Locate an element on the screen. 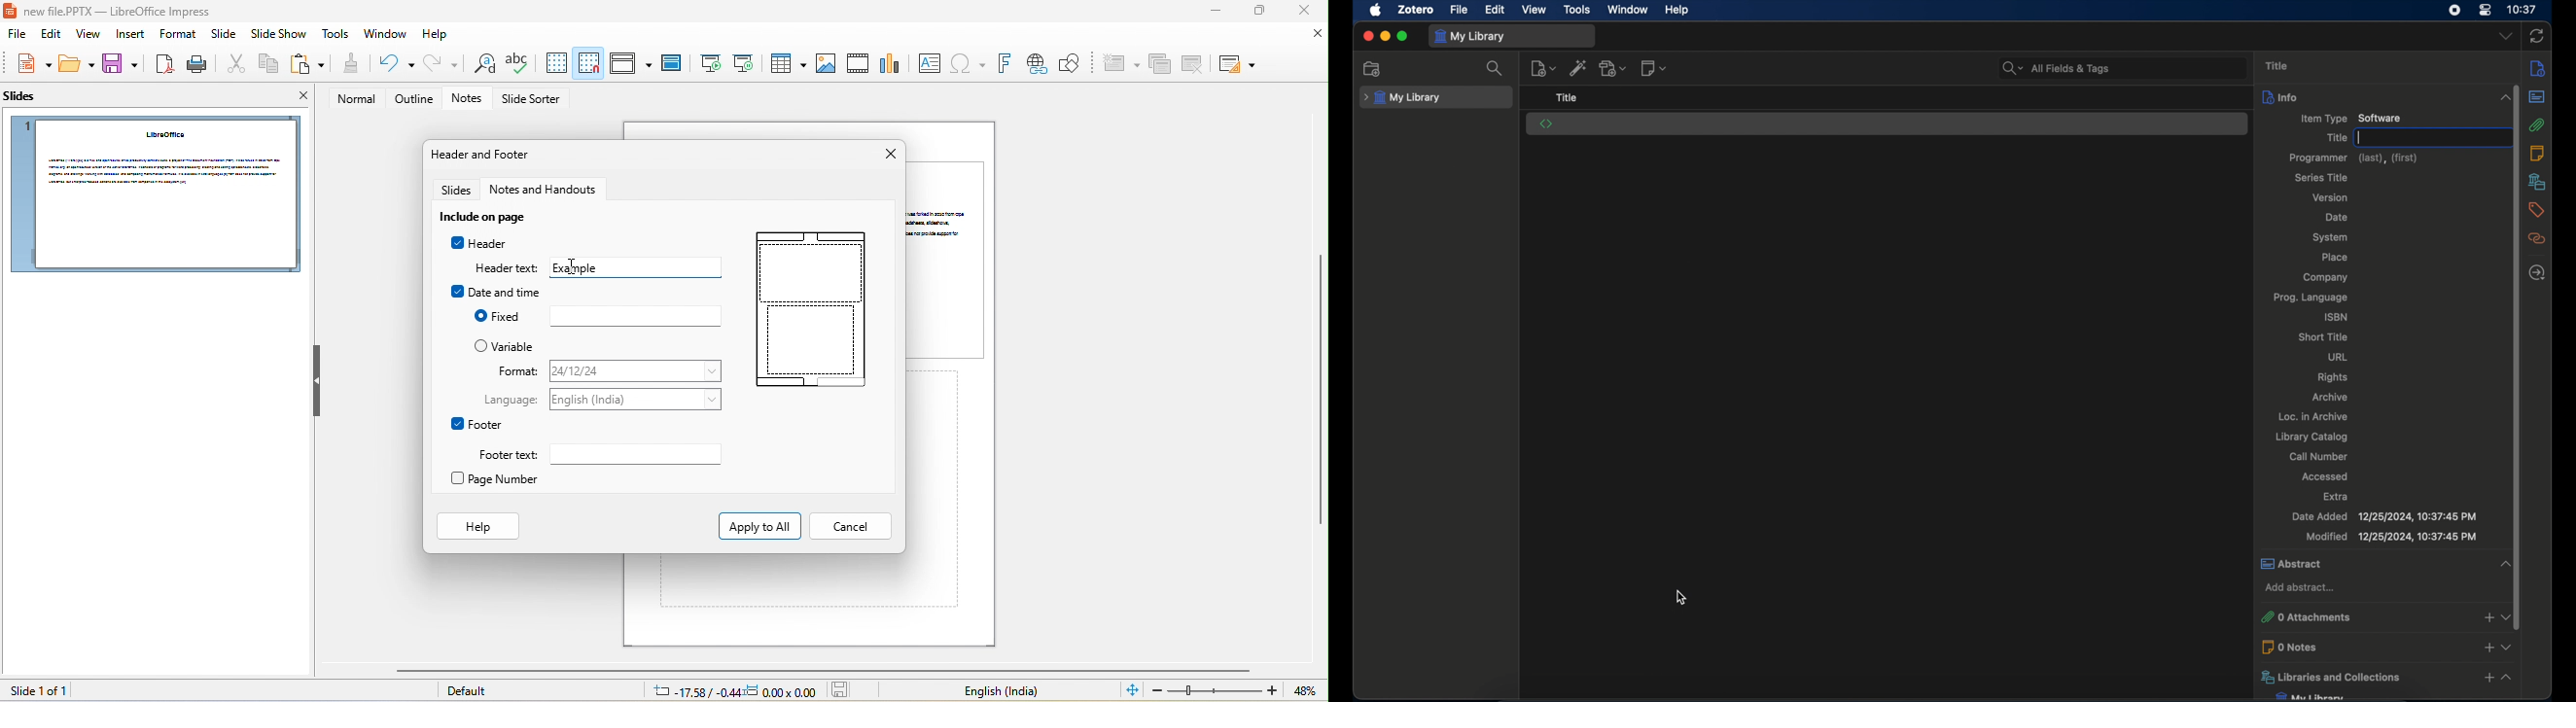 This screenshot has height=728, width=2576. Aodified 12/25/2024, 10:37:45 PM is located at coordinates (2389, 537).